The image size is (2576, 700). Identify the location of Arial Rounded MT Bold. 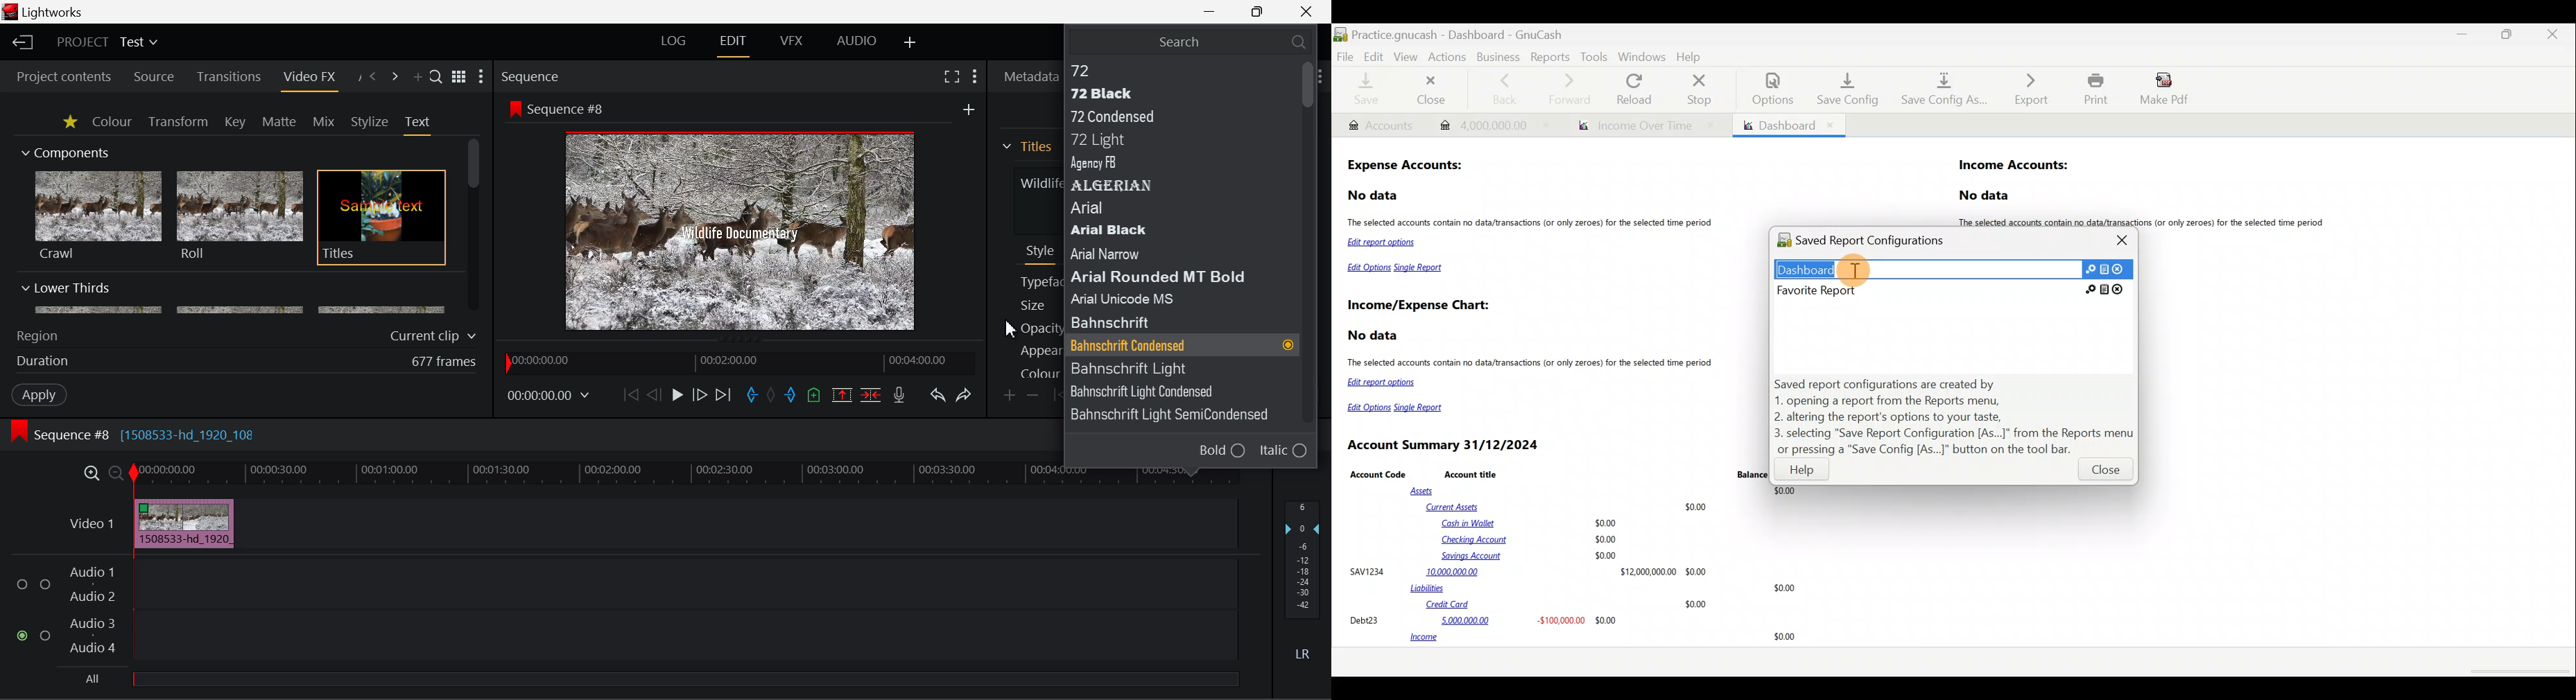
(1166, 276).